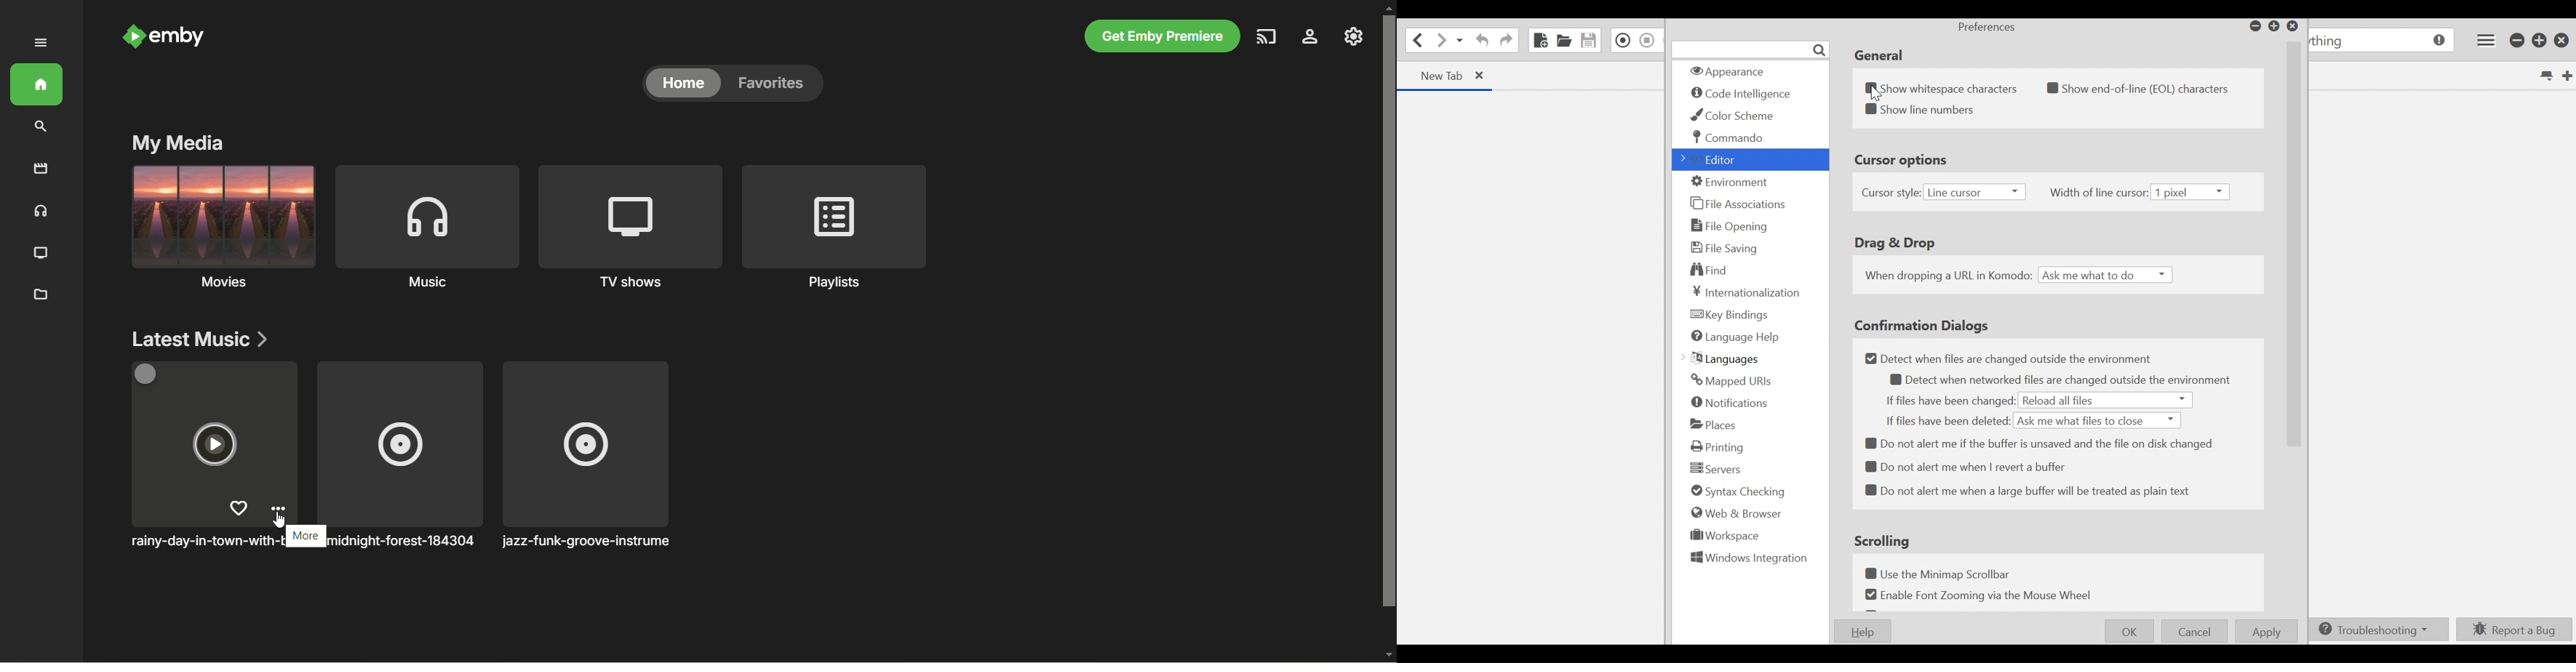  Describe the element at coordinates (1724, 358) in the screenshot. I see `Languages` at that location.